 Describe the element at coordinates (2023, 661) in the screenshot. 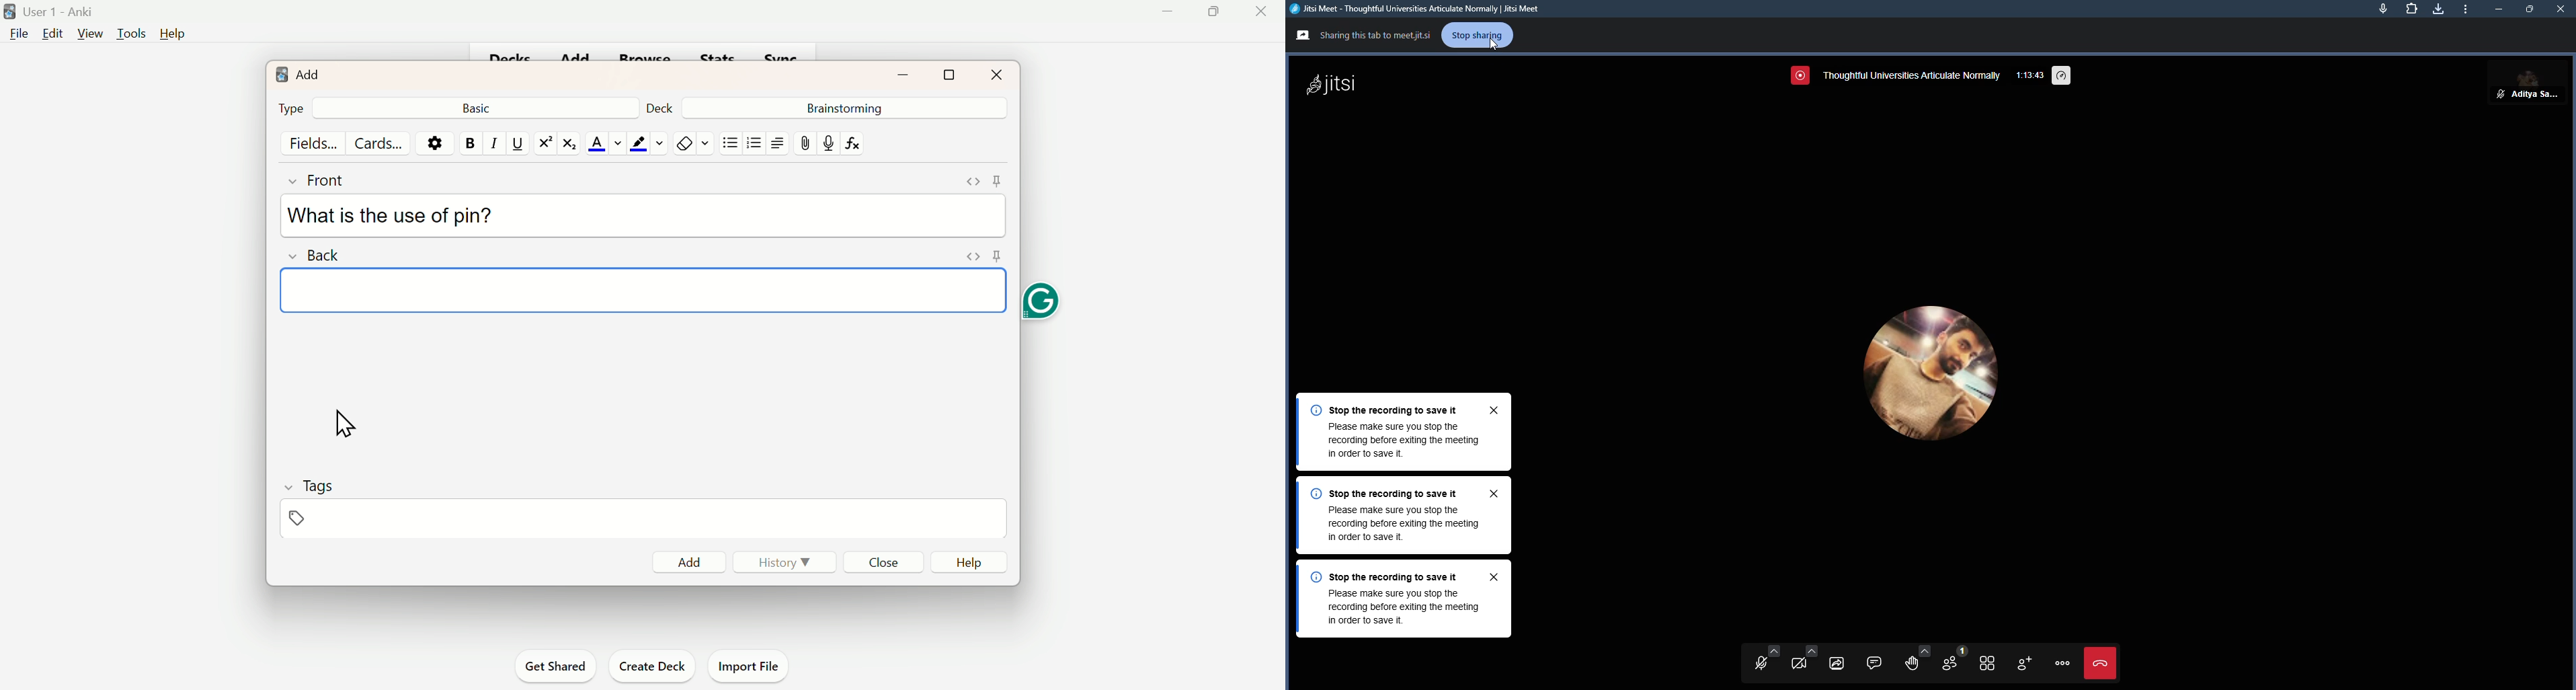

I see `invite people` at that location.